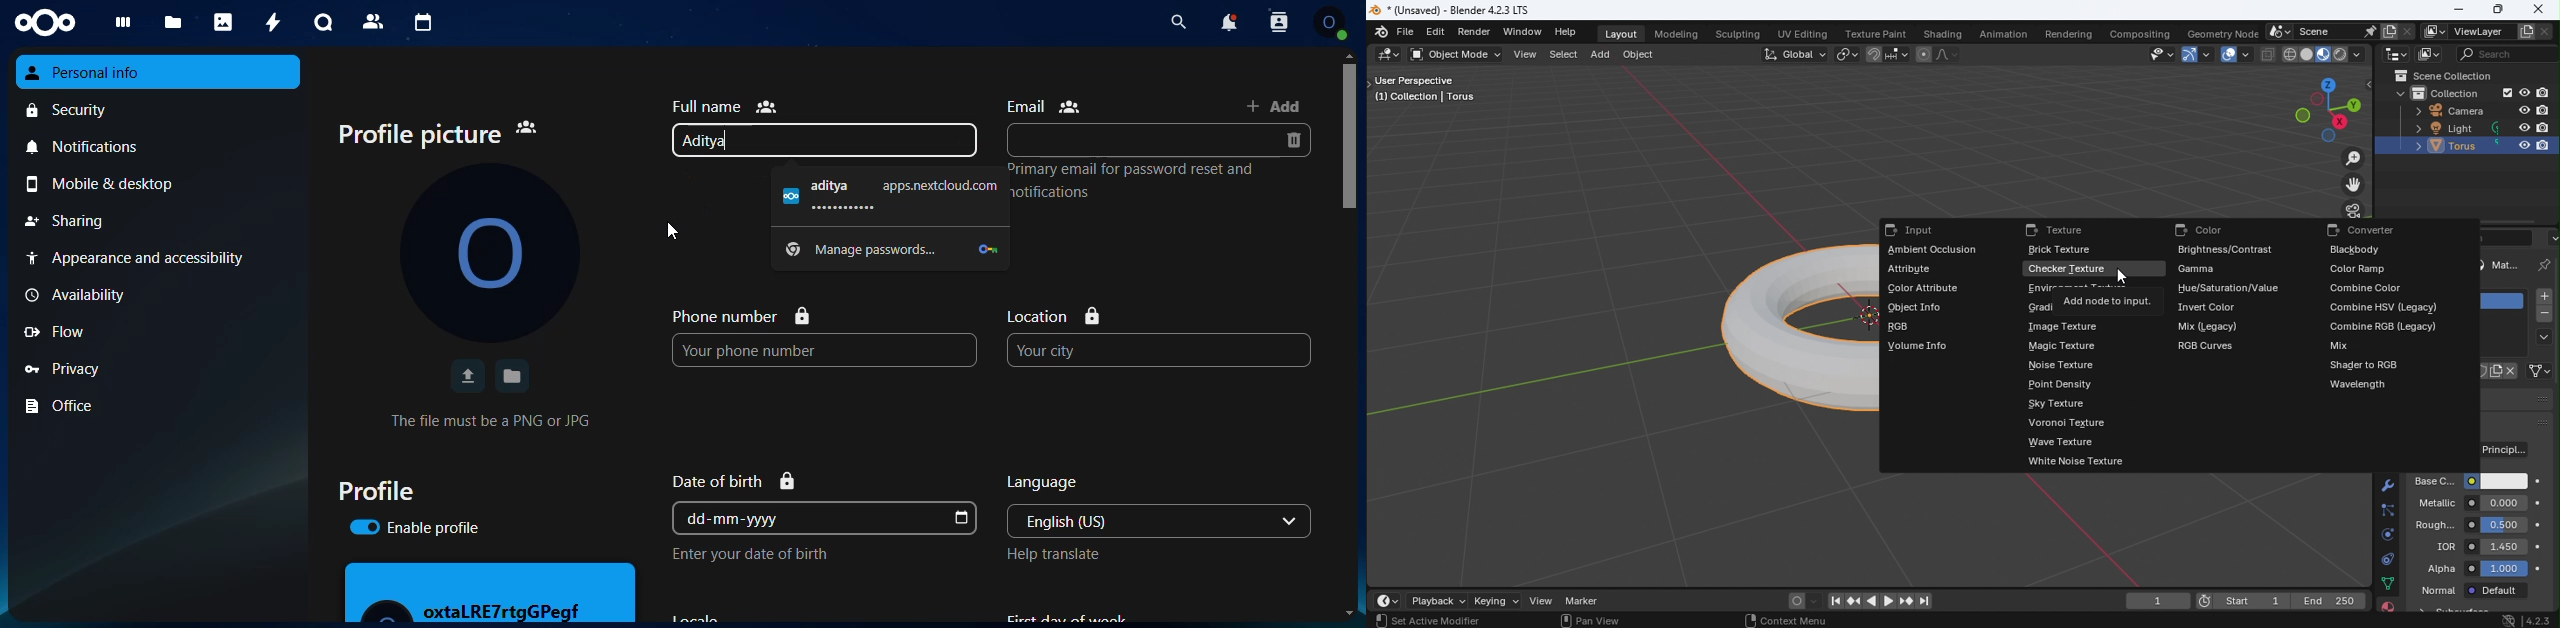 This screenshot has width=2576, height=644. What do you see at coordinates (2325, 109) in the screenshot?
I see `Use a preset viewpoint` at bounding box center [2325, 109].